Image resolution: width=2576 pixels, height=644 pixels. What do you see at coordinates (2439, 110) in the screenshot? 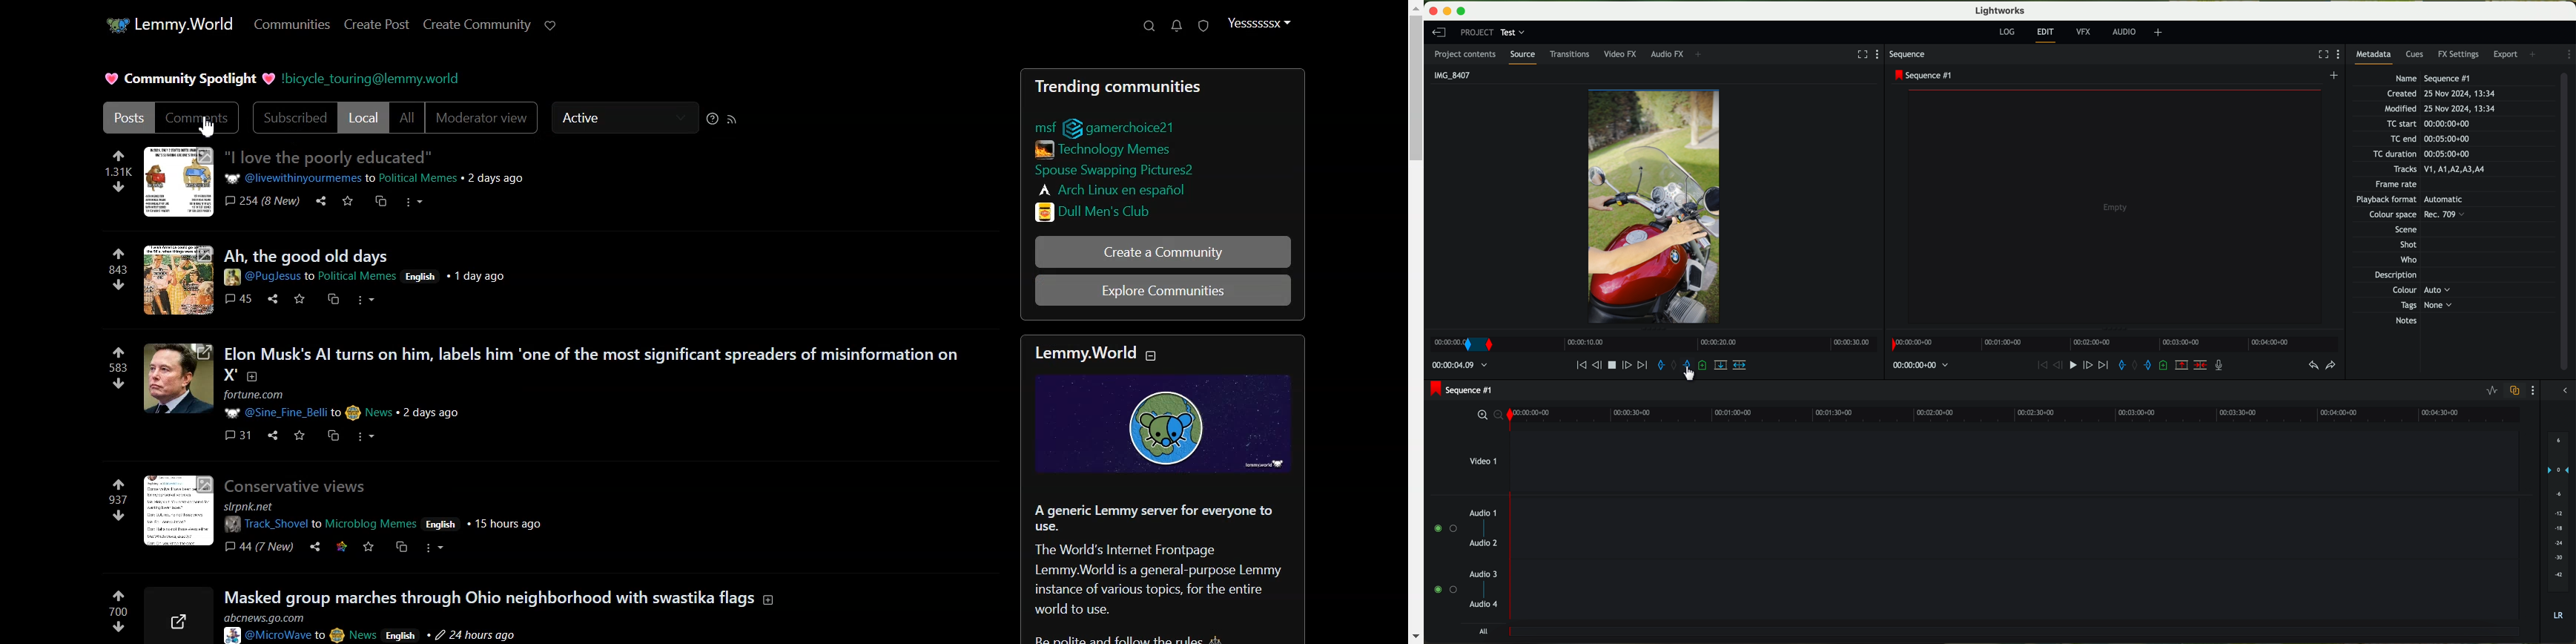
I see `Modified` at bounding box center [2439, 110].